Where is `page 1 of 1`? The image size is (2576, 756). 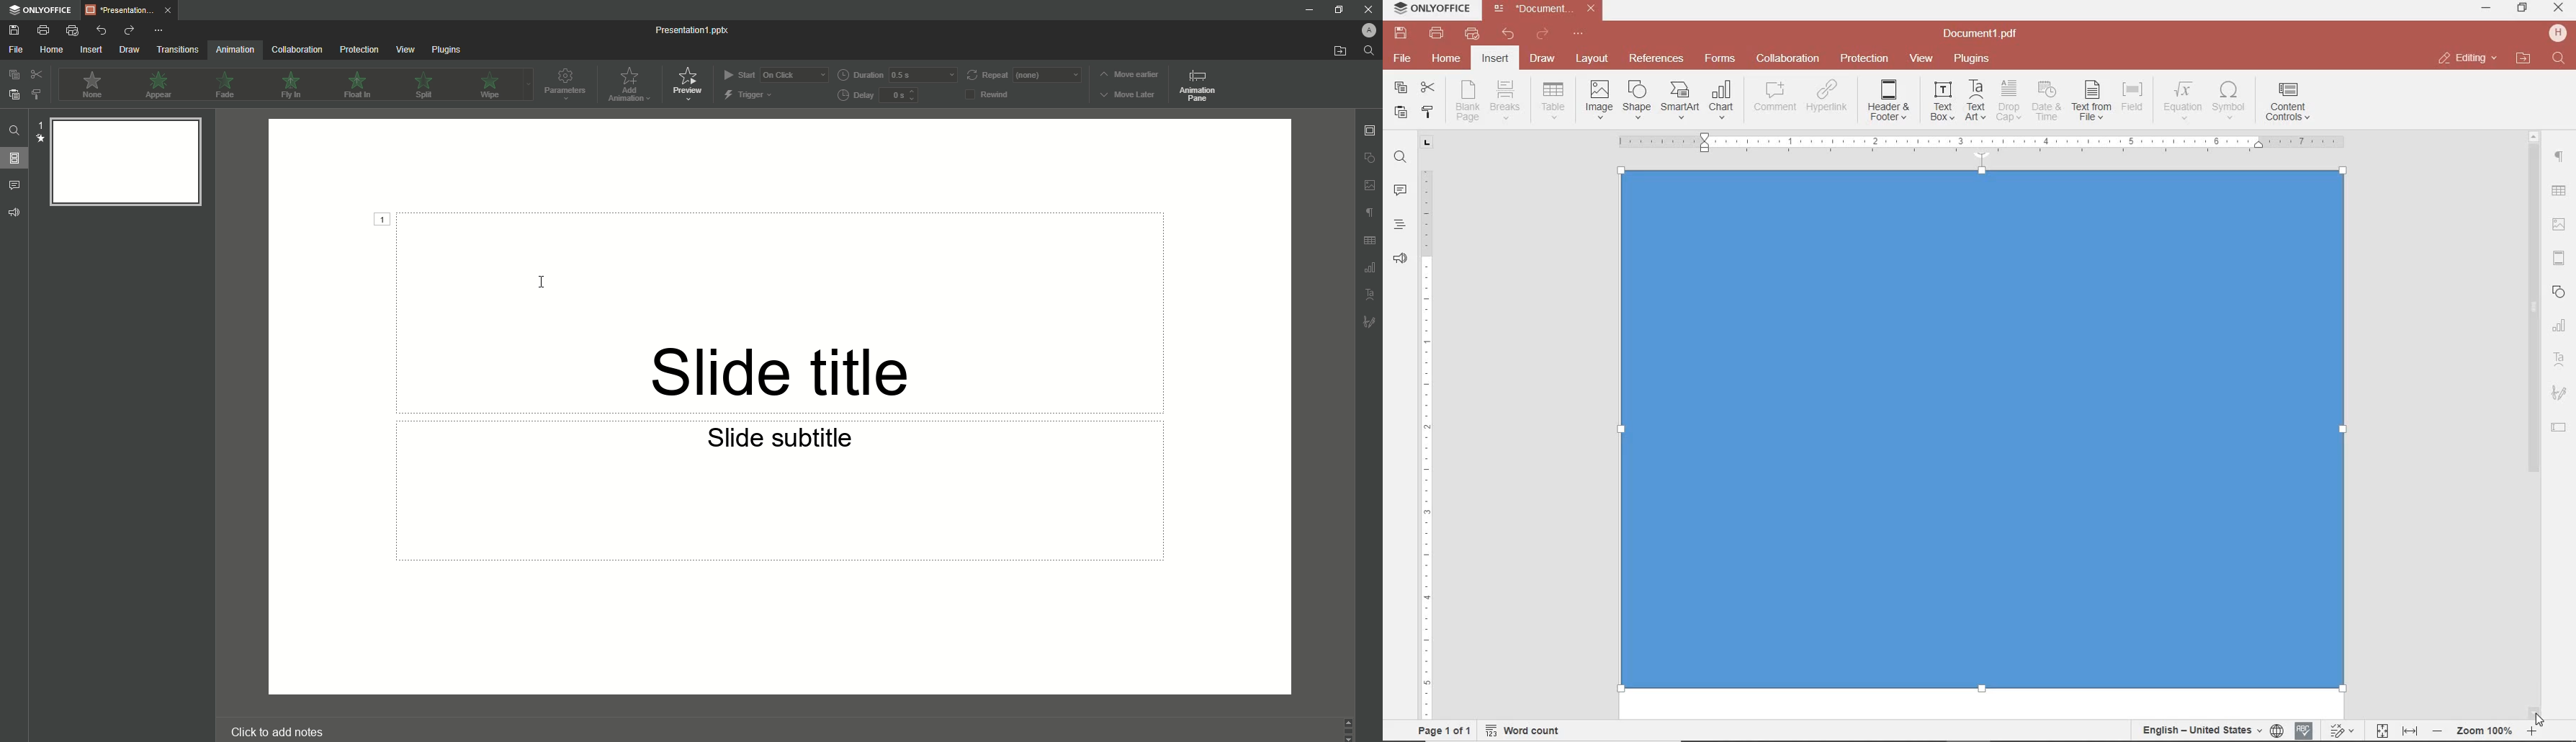
page 1 of 1 is located at coordinates (1442, 729).